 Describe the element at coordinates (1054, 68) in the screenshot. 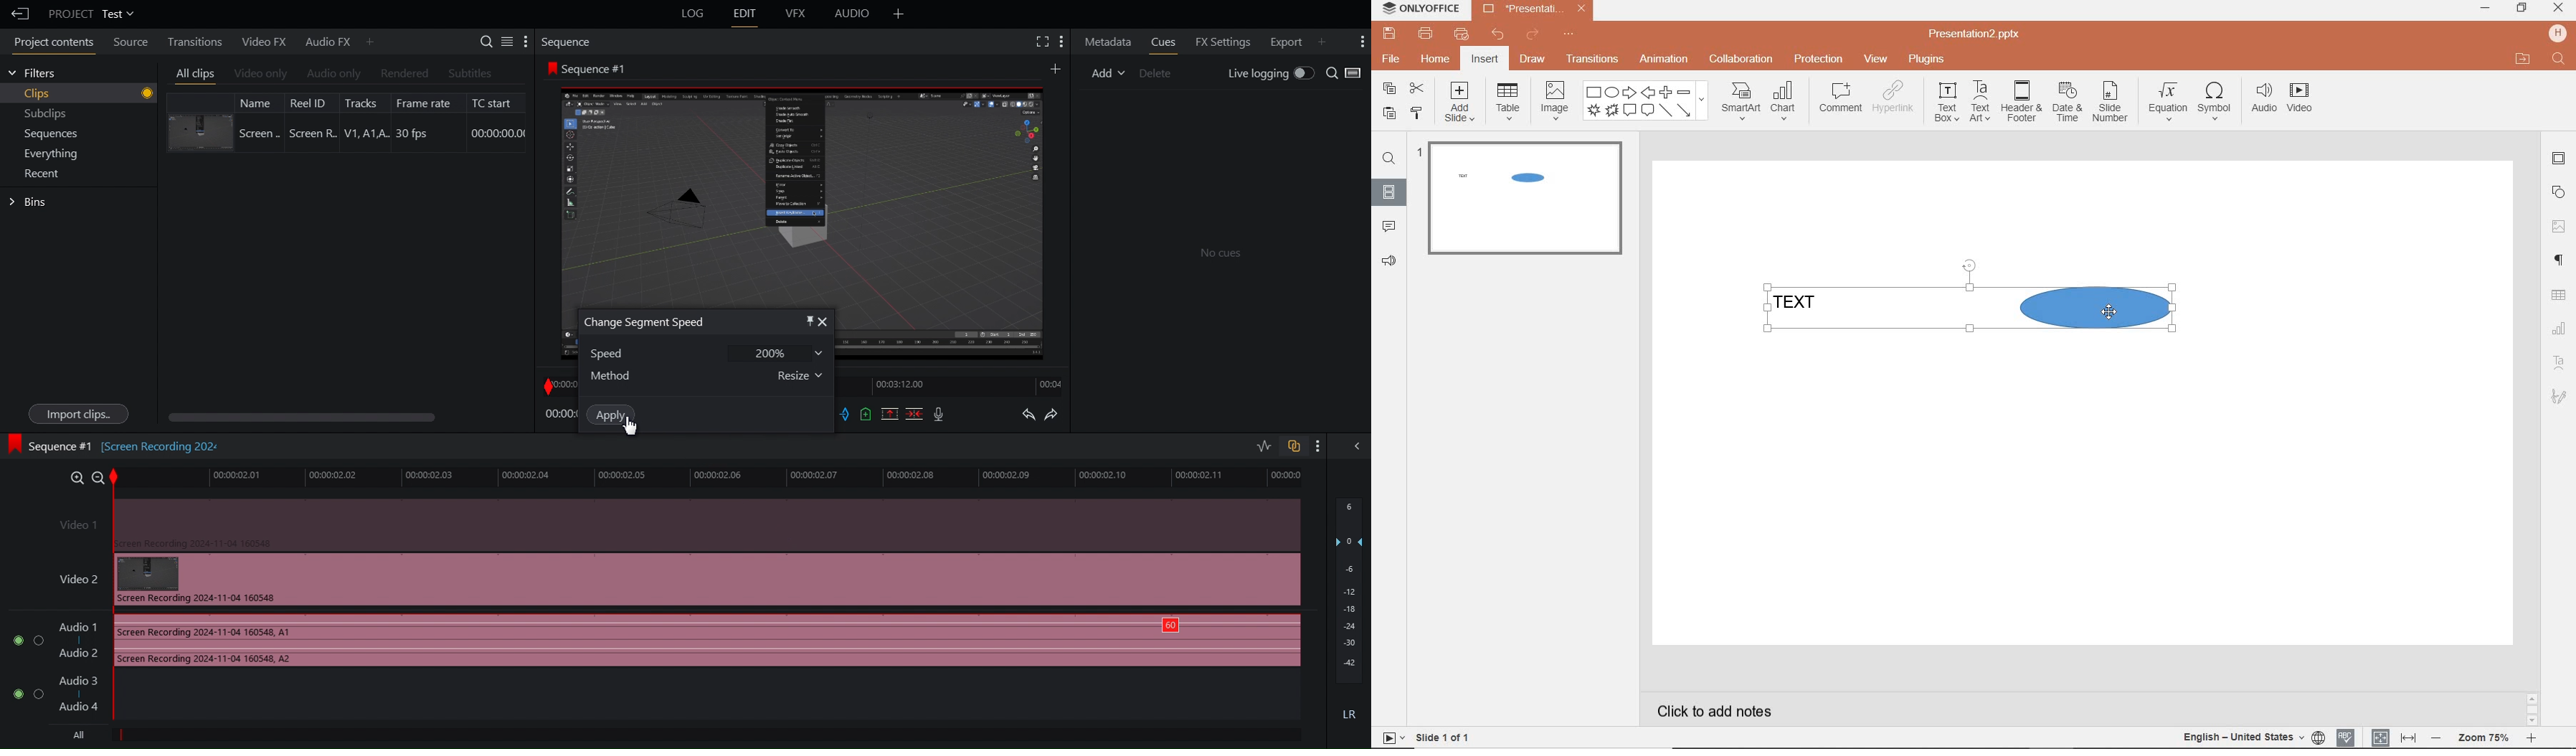

I see `Add` at that location.